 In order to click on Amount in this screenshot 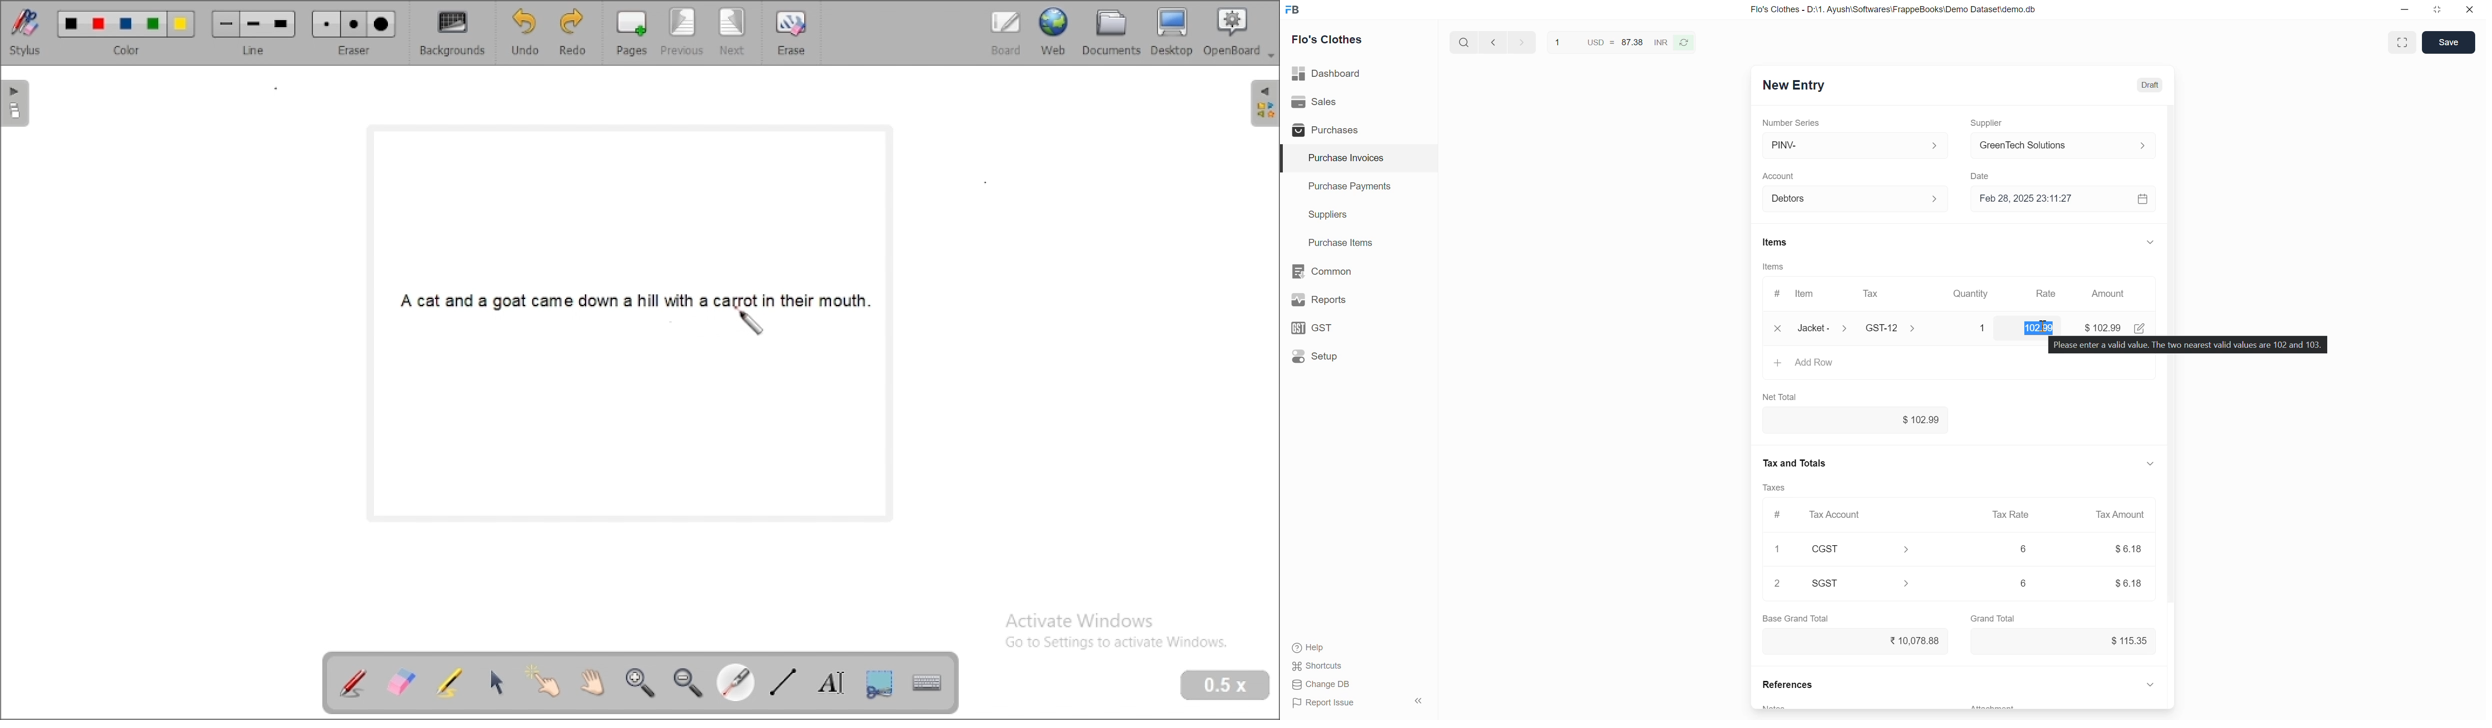, I will do `click(2110, 294)`.